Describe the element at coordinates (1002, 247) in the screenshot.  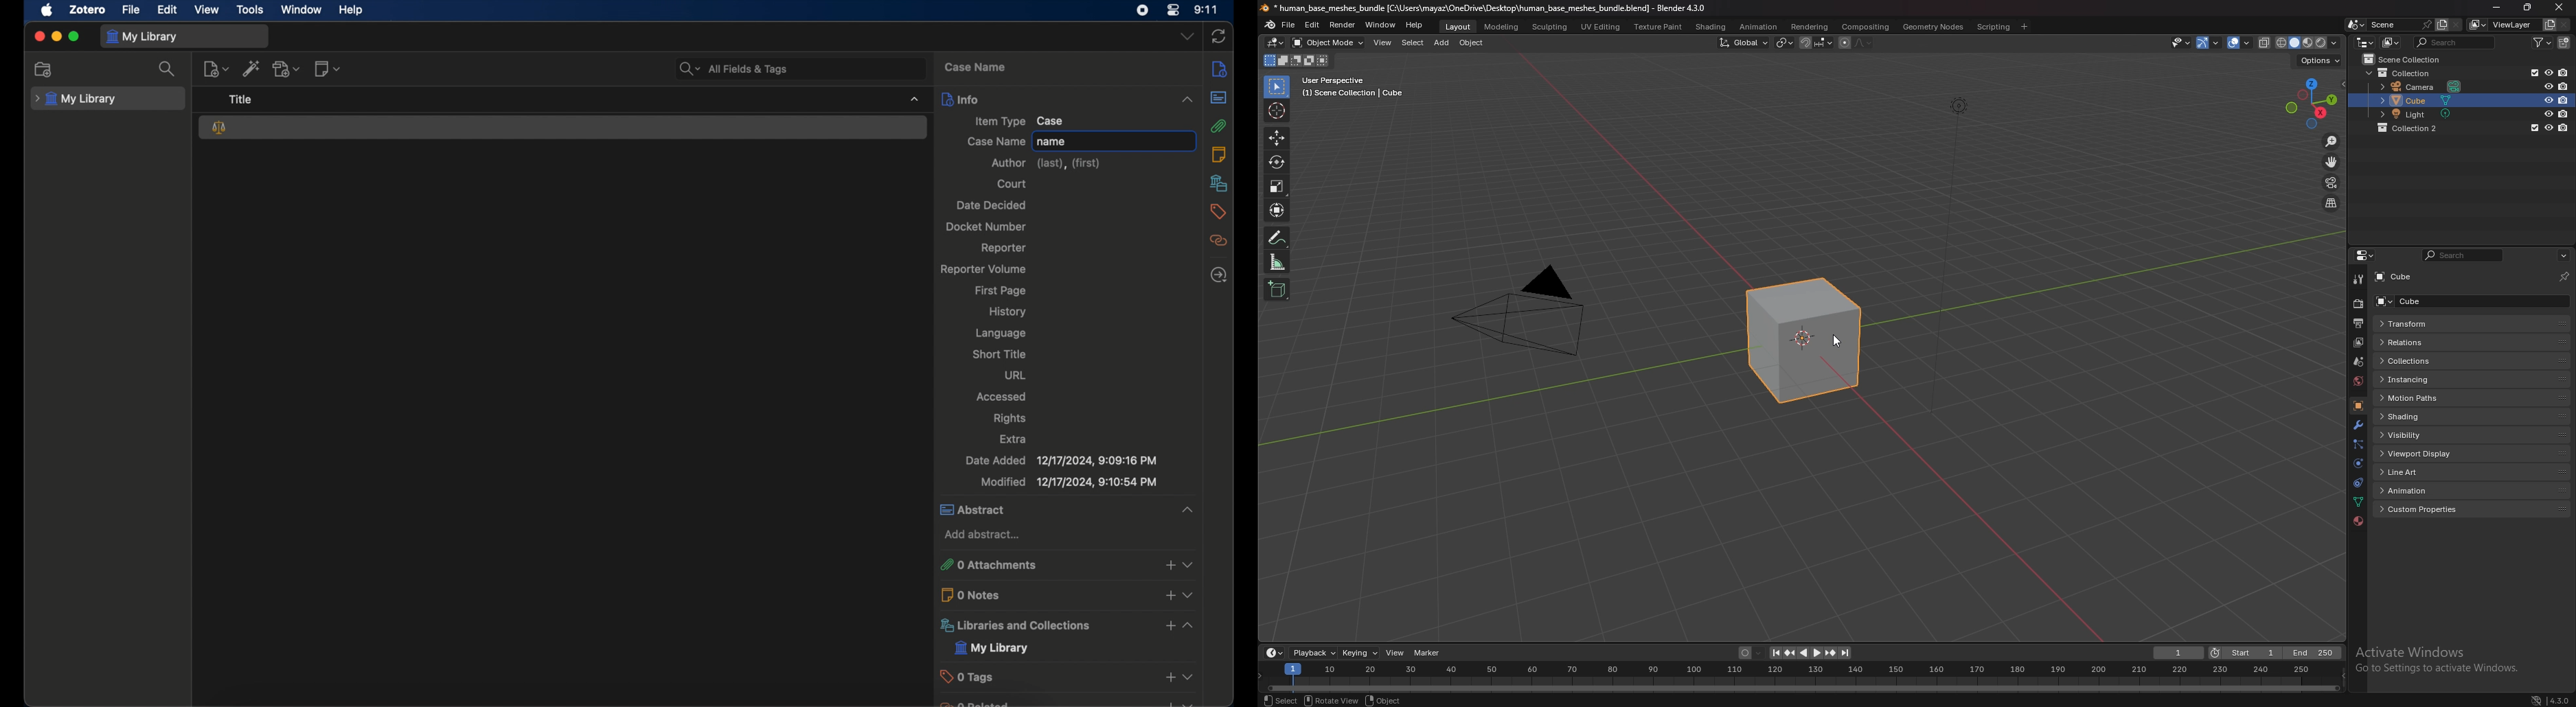
I see `reporter` at that location.